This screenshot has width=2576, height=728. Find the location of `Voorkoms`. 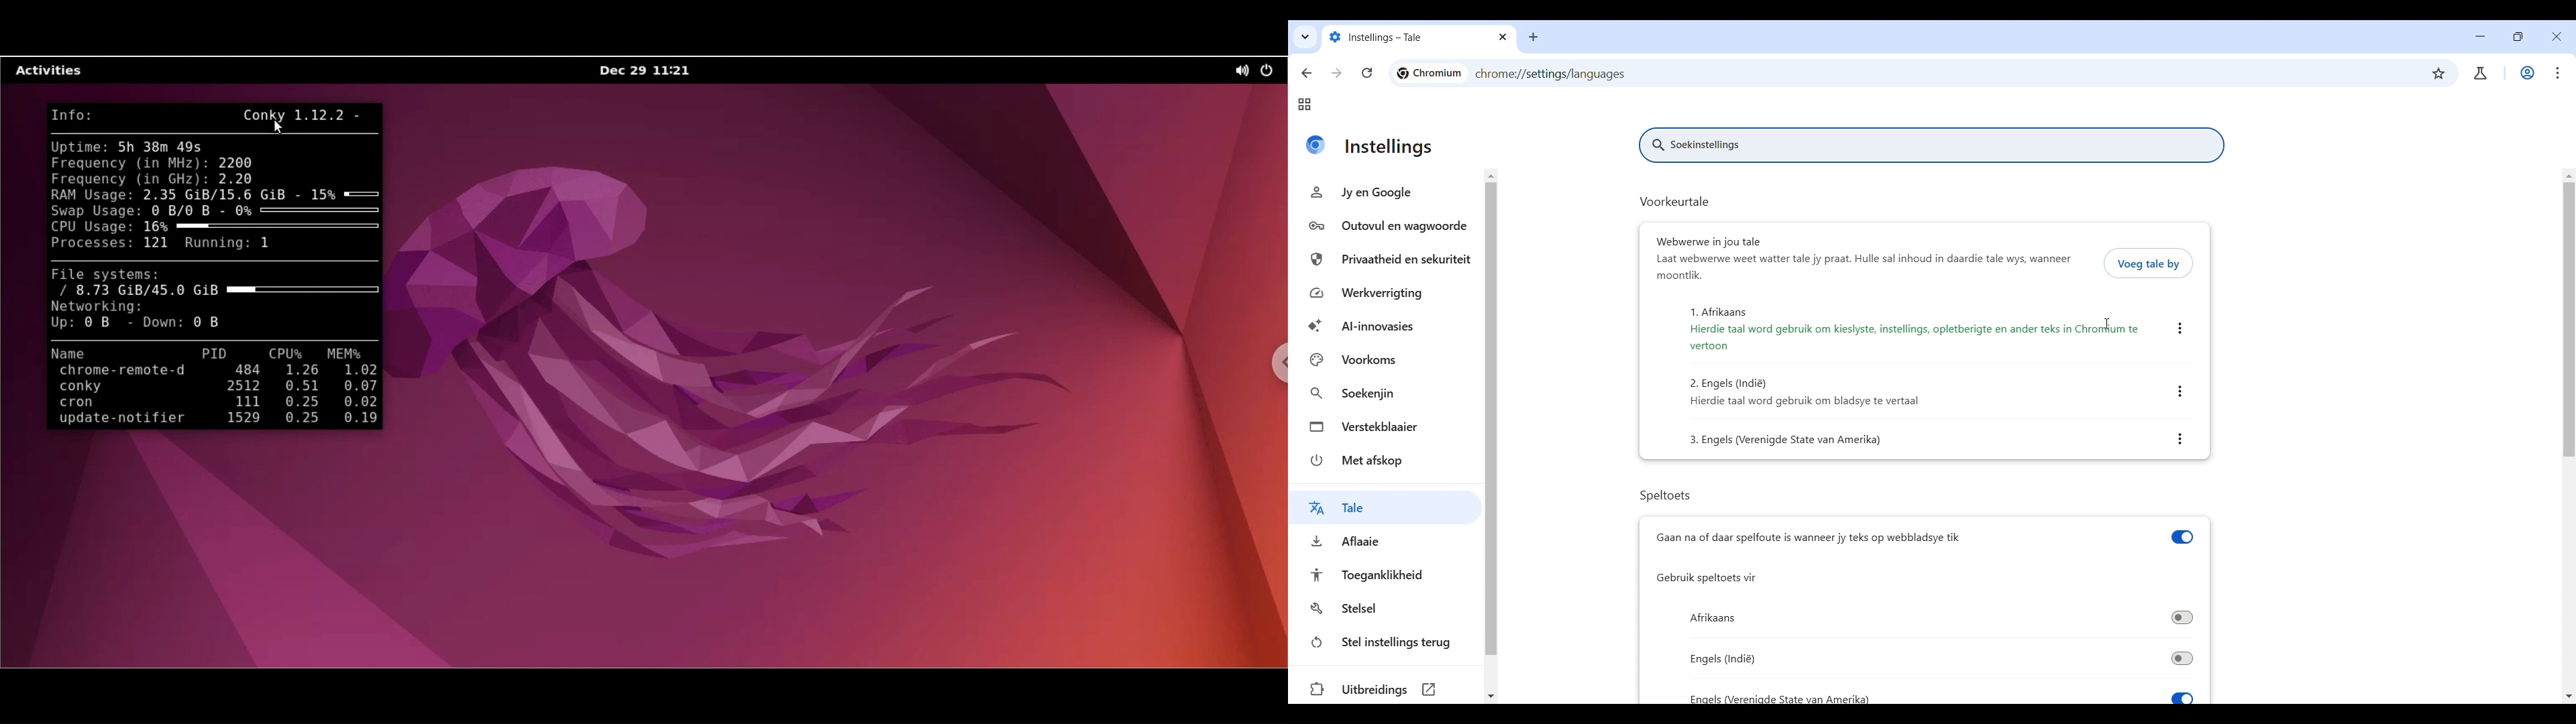

Voorkoms is located at coordinates (1372, 360).